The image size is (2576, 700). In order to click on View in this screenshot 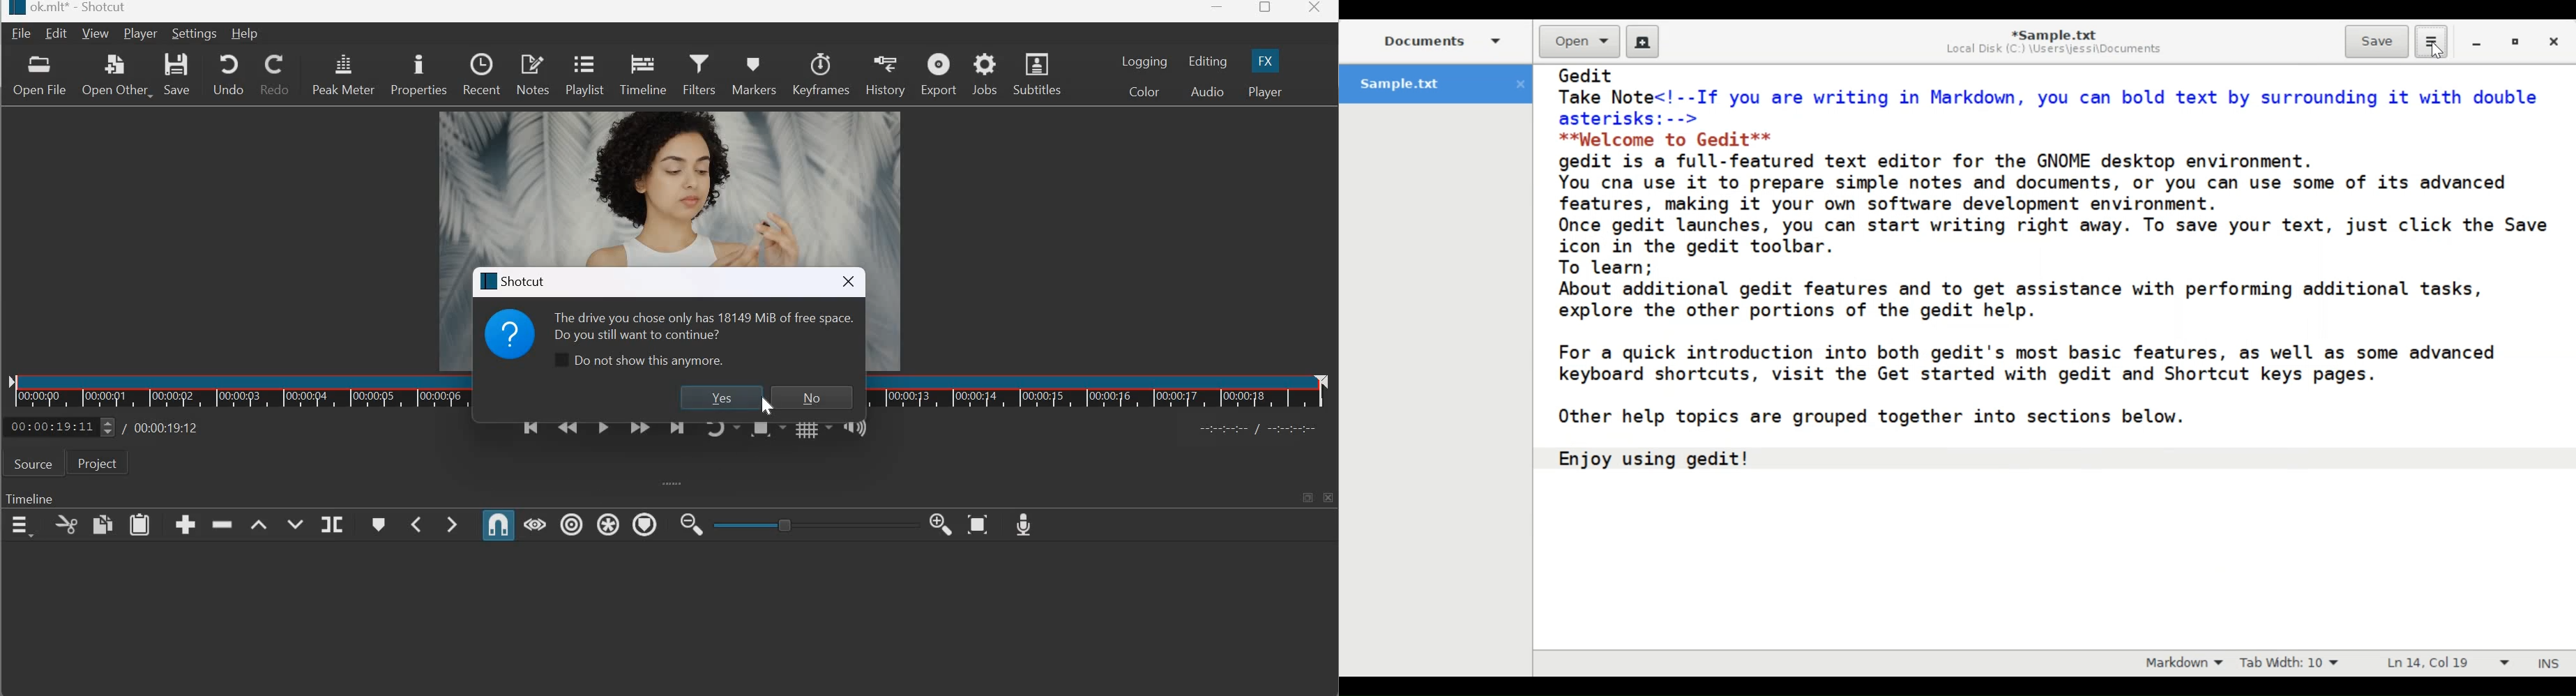, I will do `click(96, 34)`.